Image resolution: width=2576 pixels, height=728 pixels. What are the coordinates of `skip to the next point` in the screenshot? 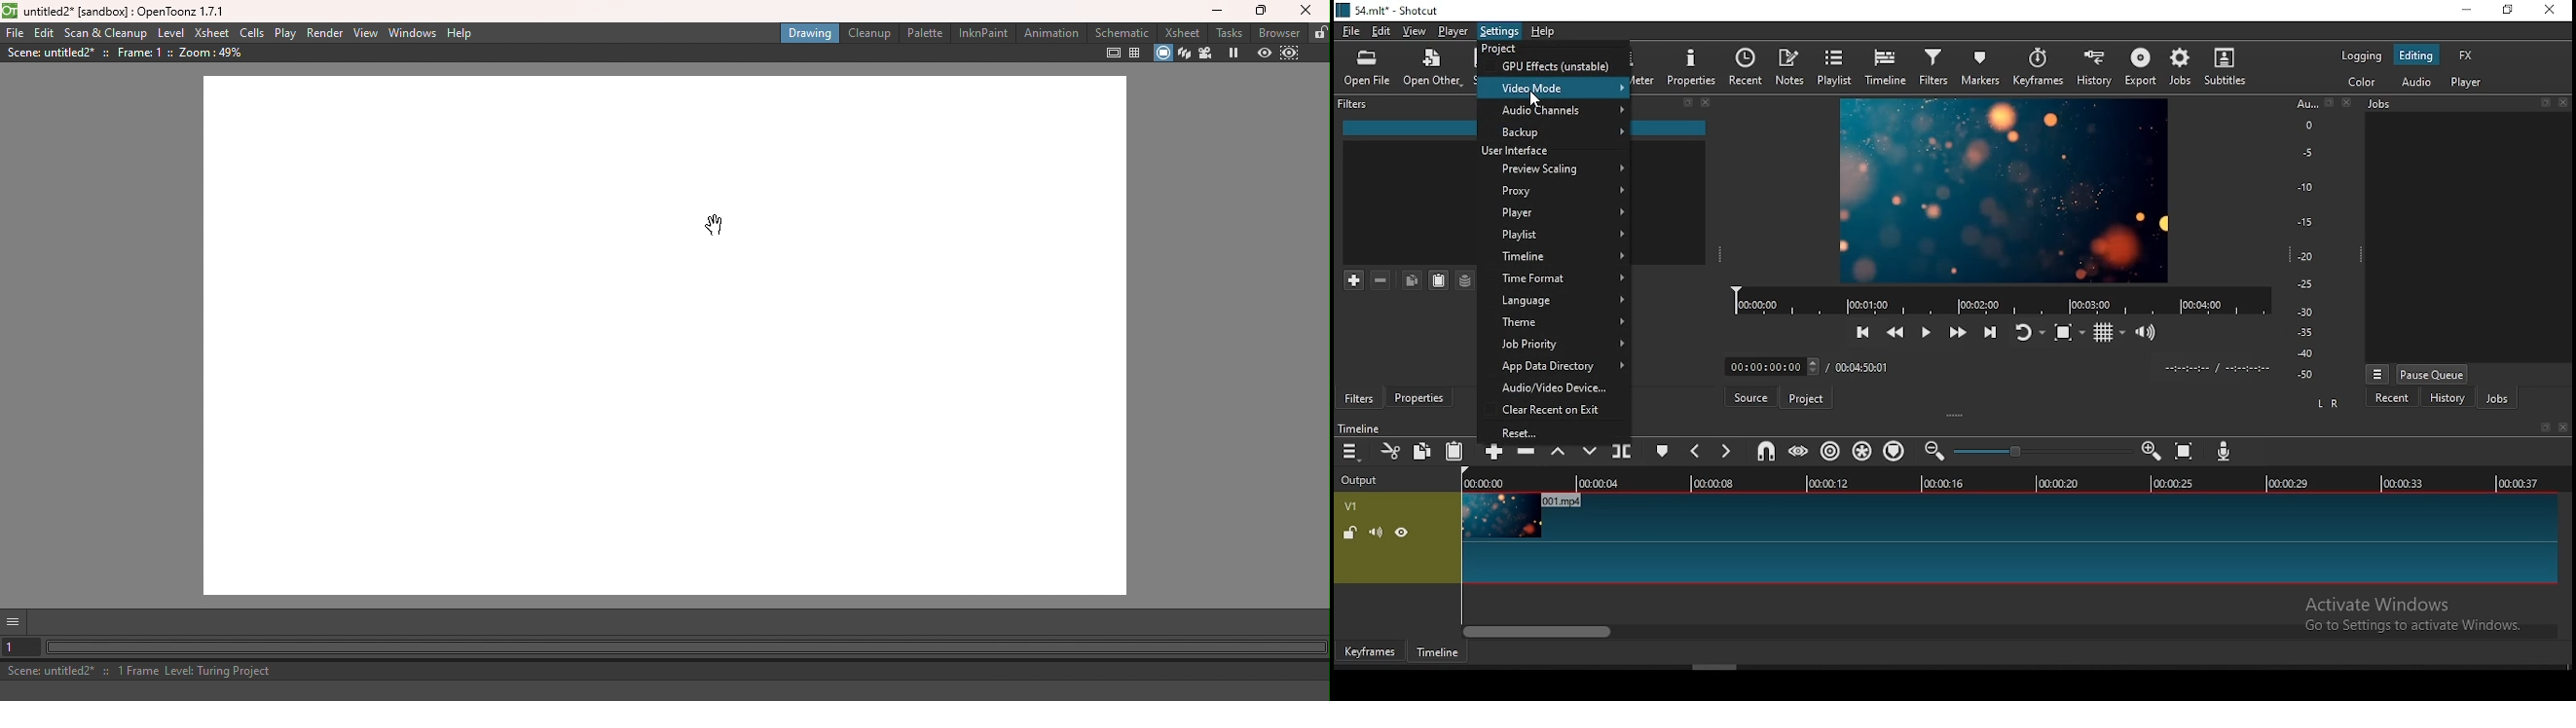 It's located at (1990, 333).